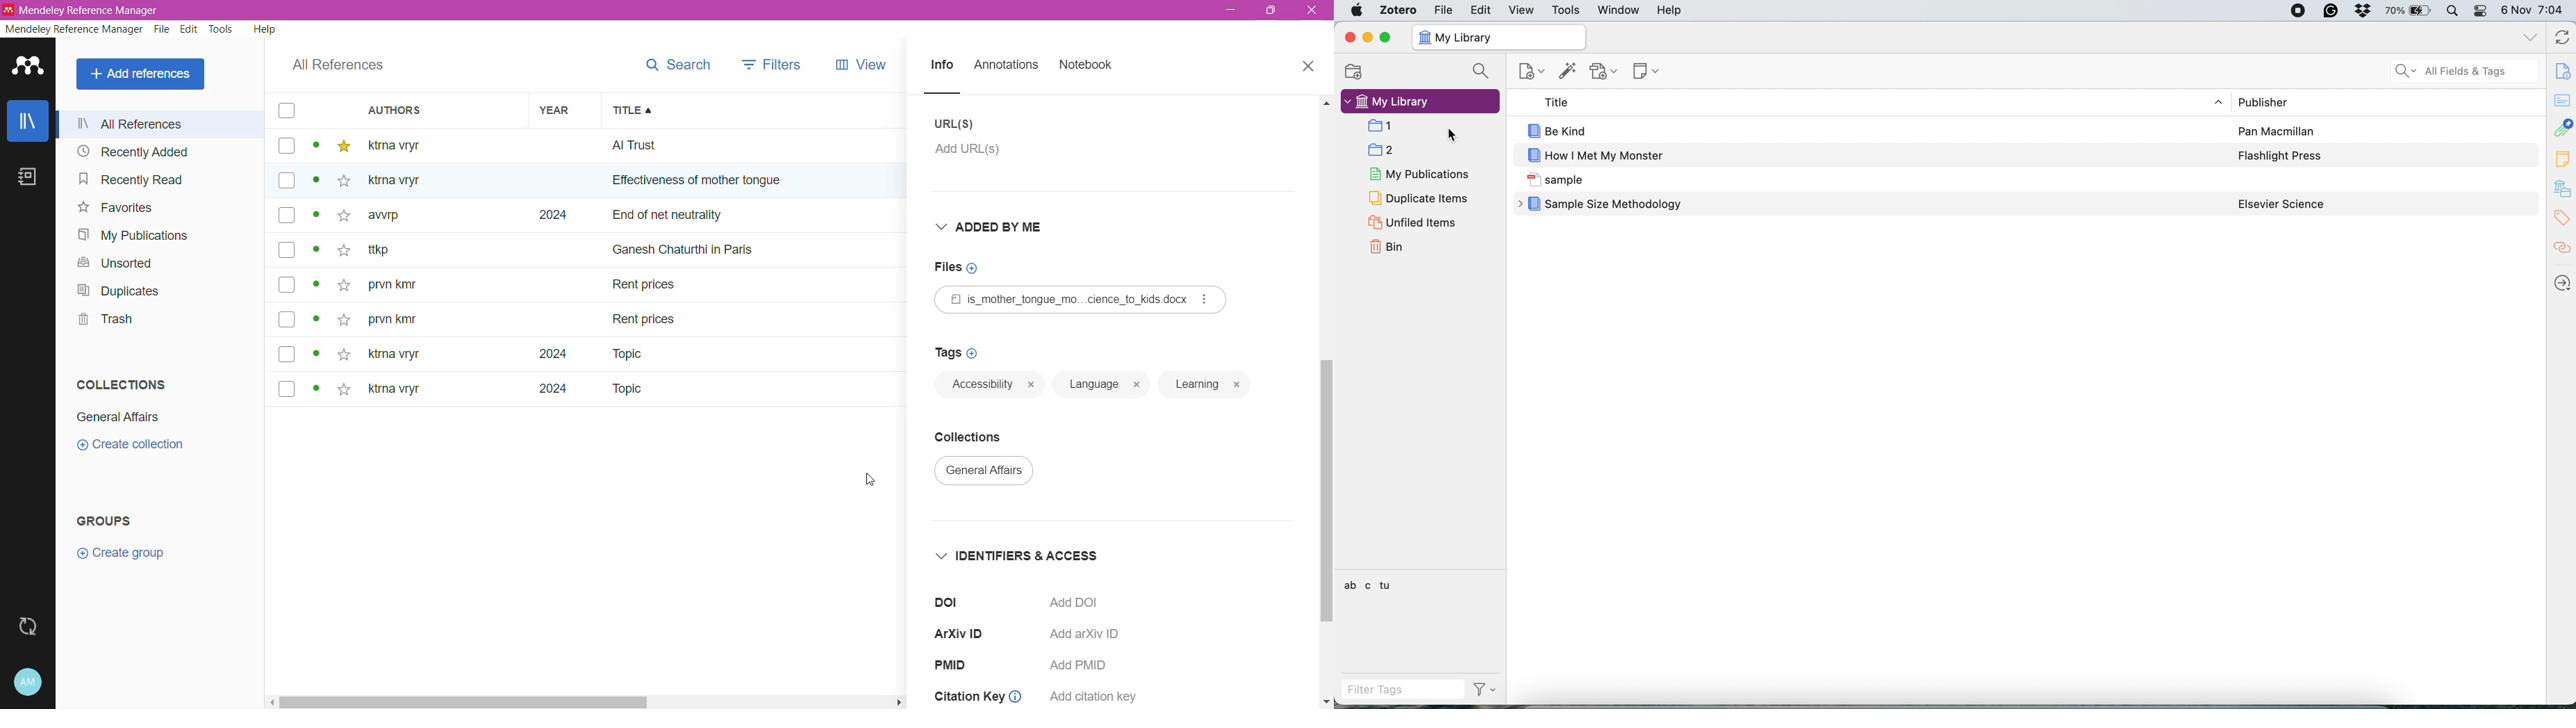  I want to click on dot , so click(315, 148).